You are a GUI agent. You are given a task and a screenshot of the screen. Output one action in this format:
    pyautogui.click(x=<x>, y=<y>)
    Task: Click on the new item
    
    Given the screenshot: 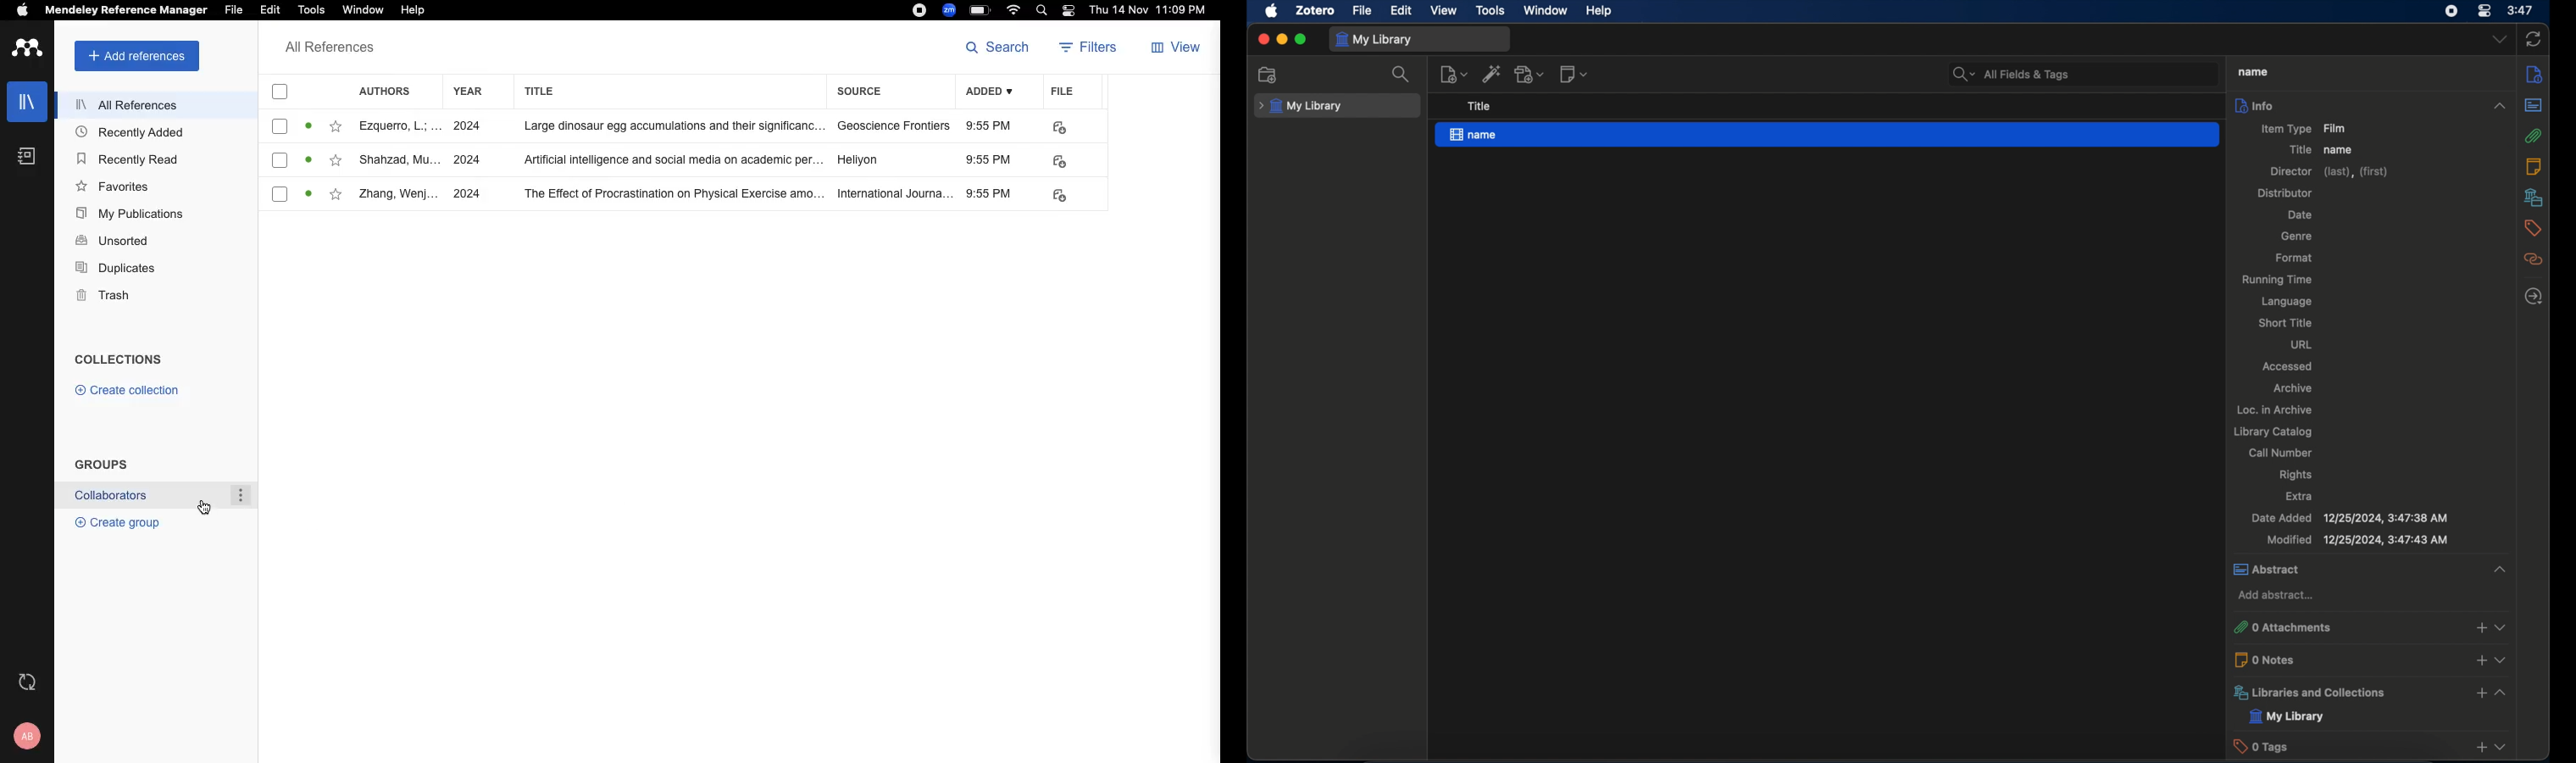 What is the action you would take?
    pyautogui.click(x=1453, y=74)
    